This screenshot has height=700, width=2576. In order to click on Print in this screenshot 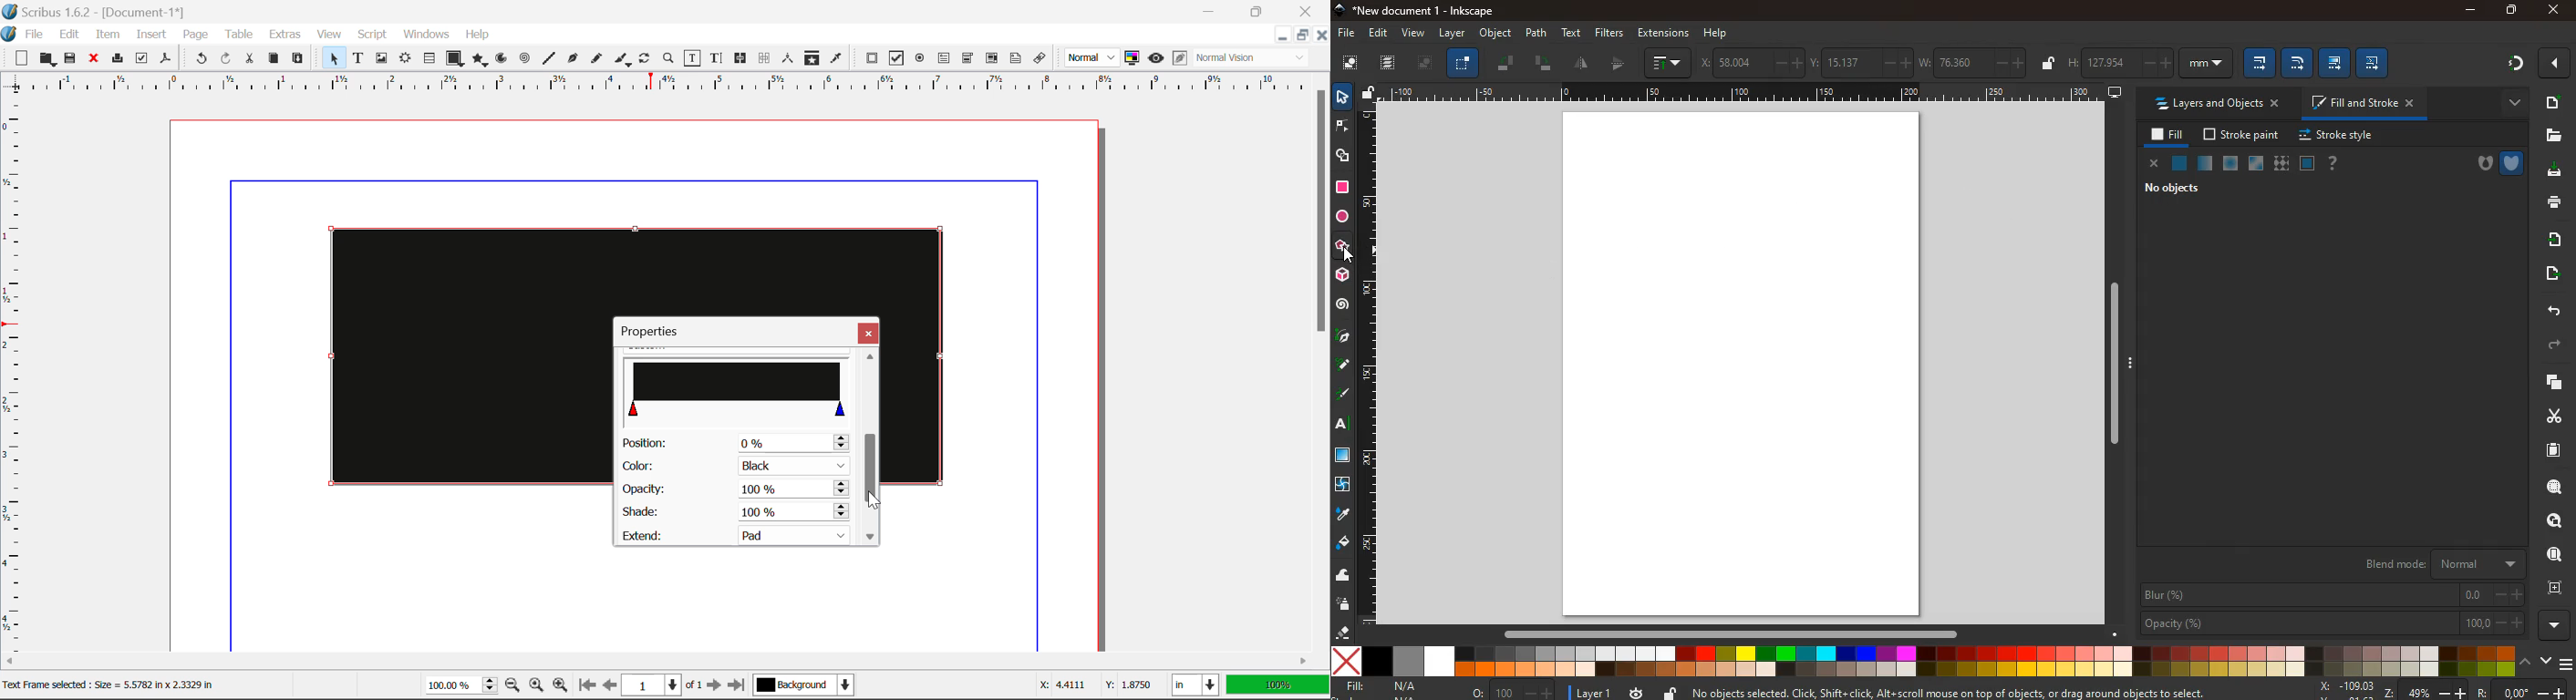, I will do `click(116, 59)`.